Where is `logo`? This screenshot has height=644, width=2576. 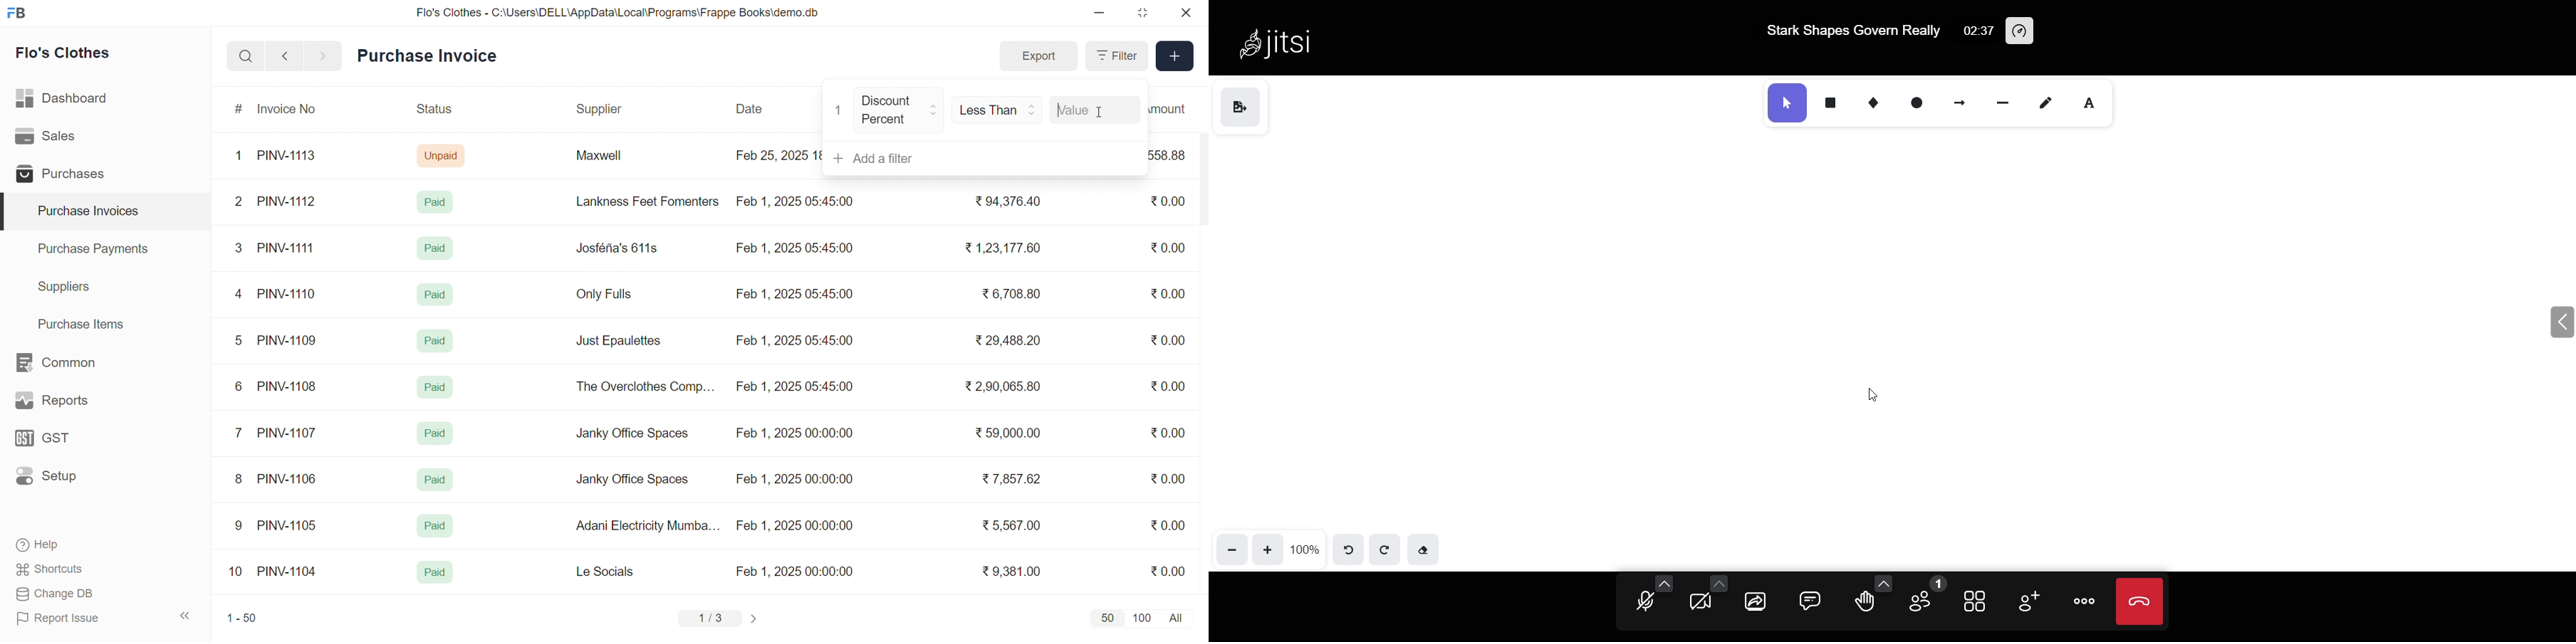 logo is located at coordinates (20, 14).